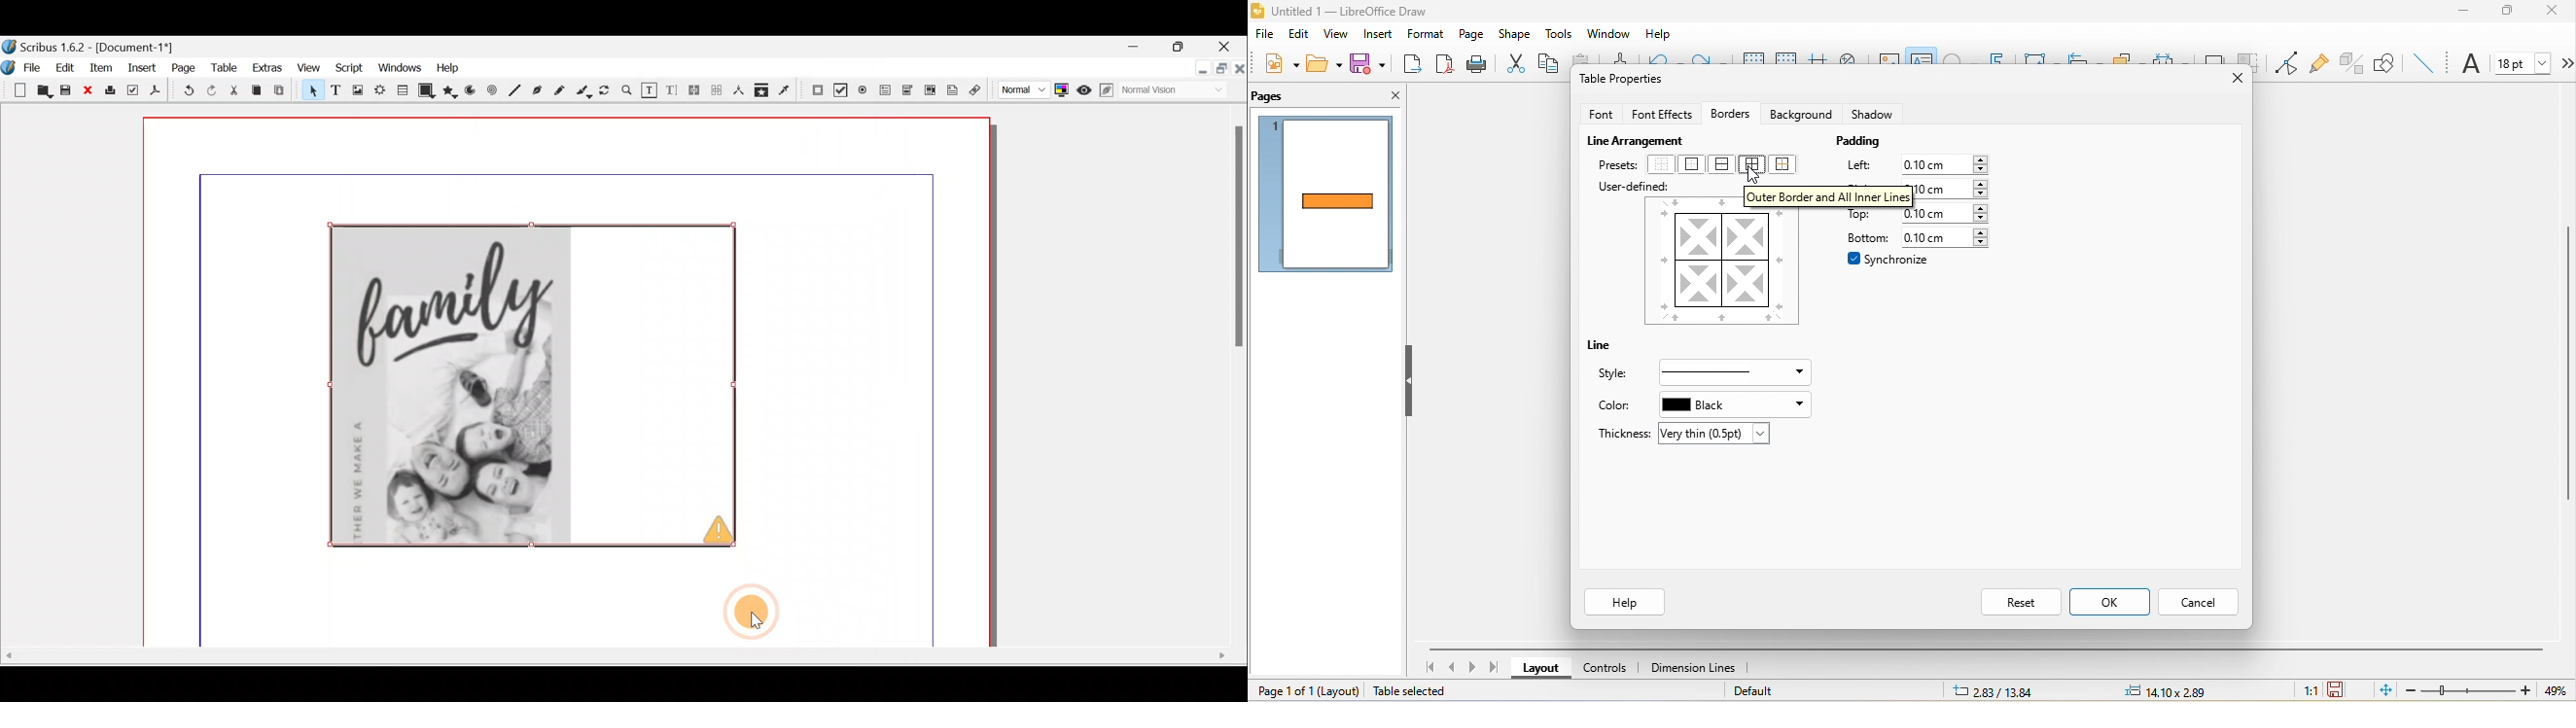 This screenshot has width=2576, height=728. Describe the element at coordinates (1733, 404) in the screenshot. I see `black color` at that location.